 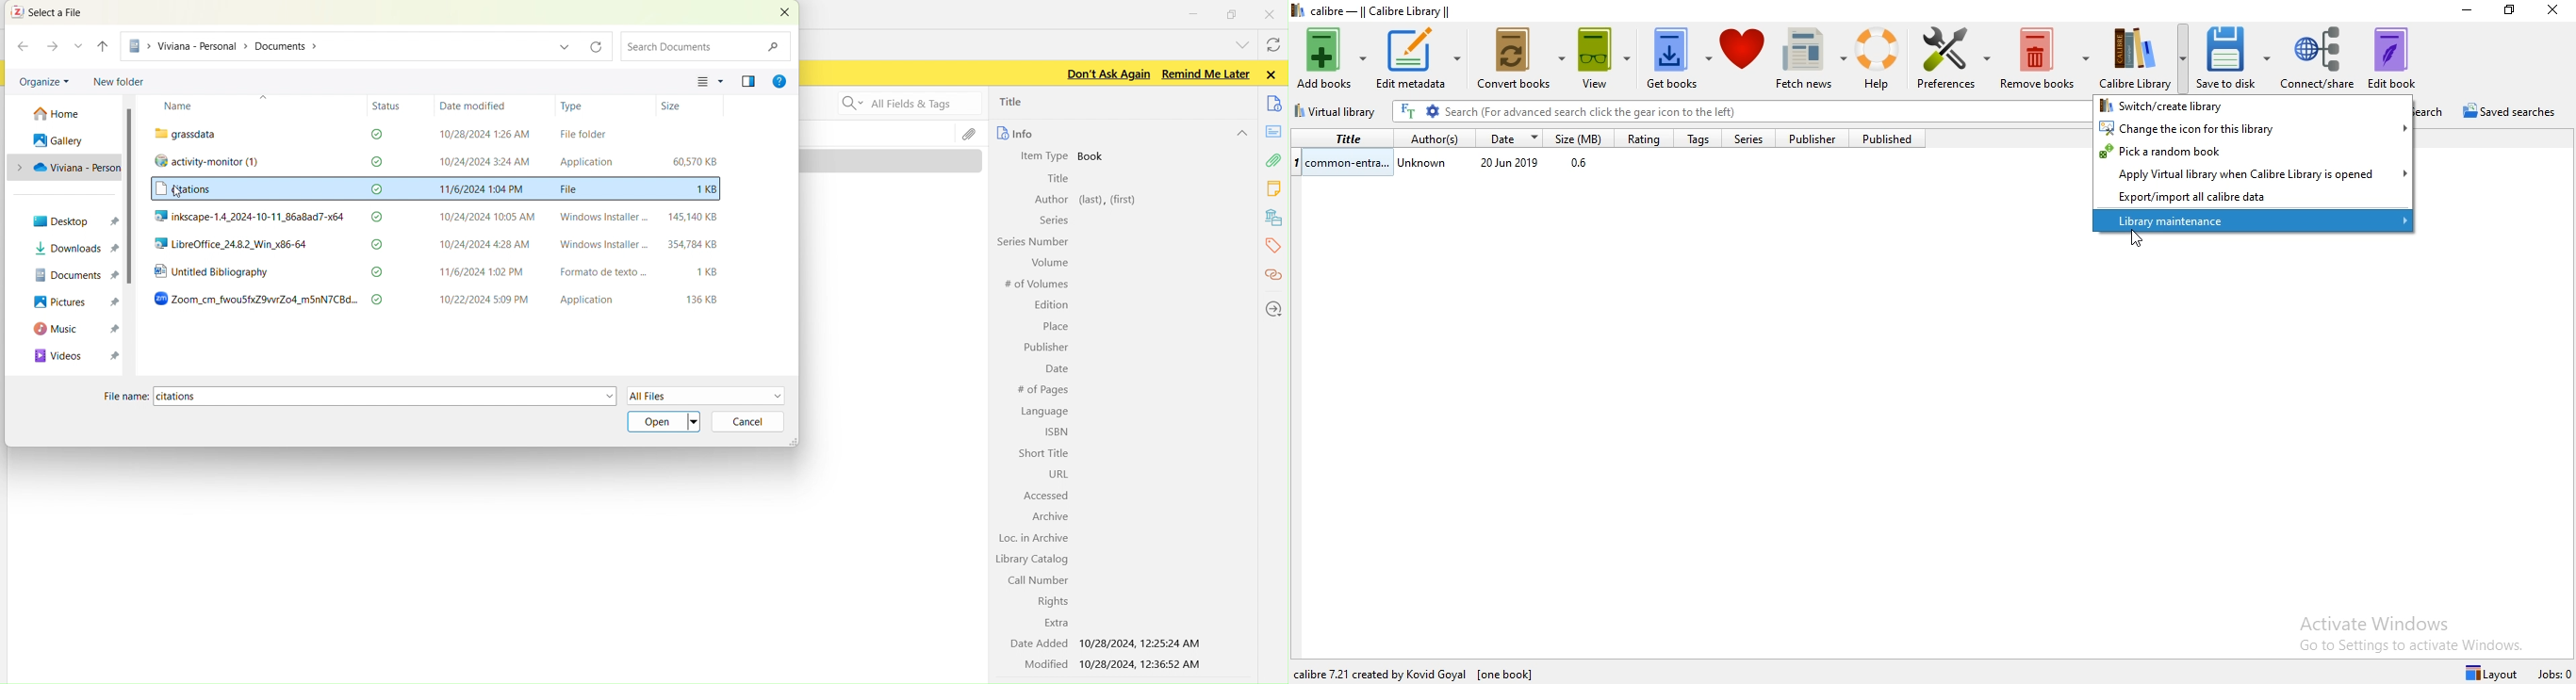 I want to click on Edit book, so click(x=2402, y=55).